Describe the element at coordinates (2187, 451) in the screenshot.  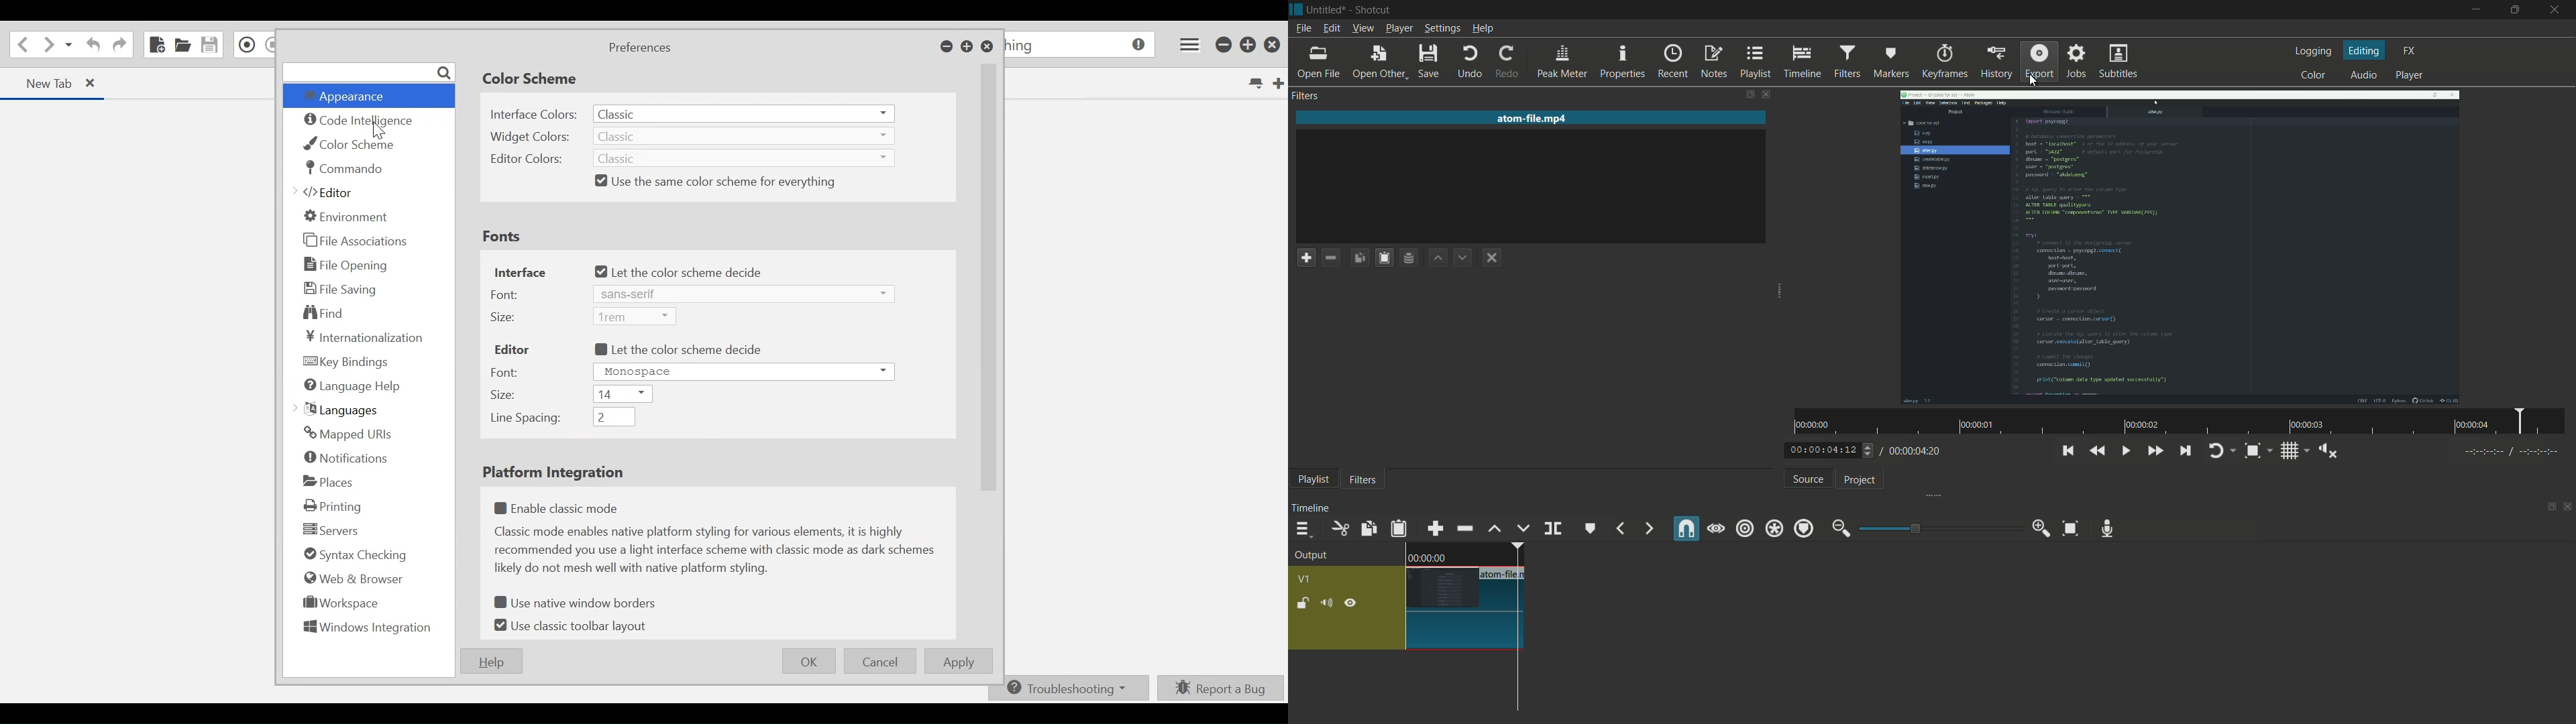
I see `skip to the next point` at that location.